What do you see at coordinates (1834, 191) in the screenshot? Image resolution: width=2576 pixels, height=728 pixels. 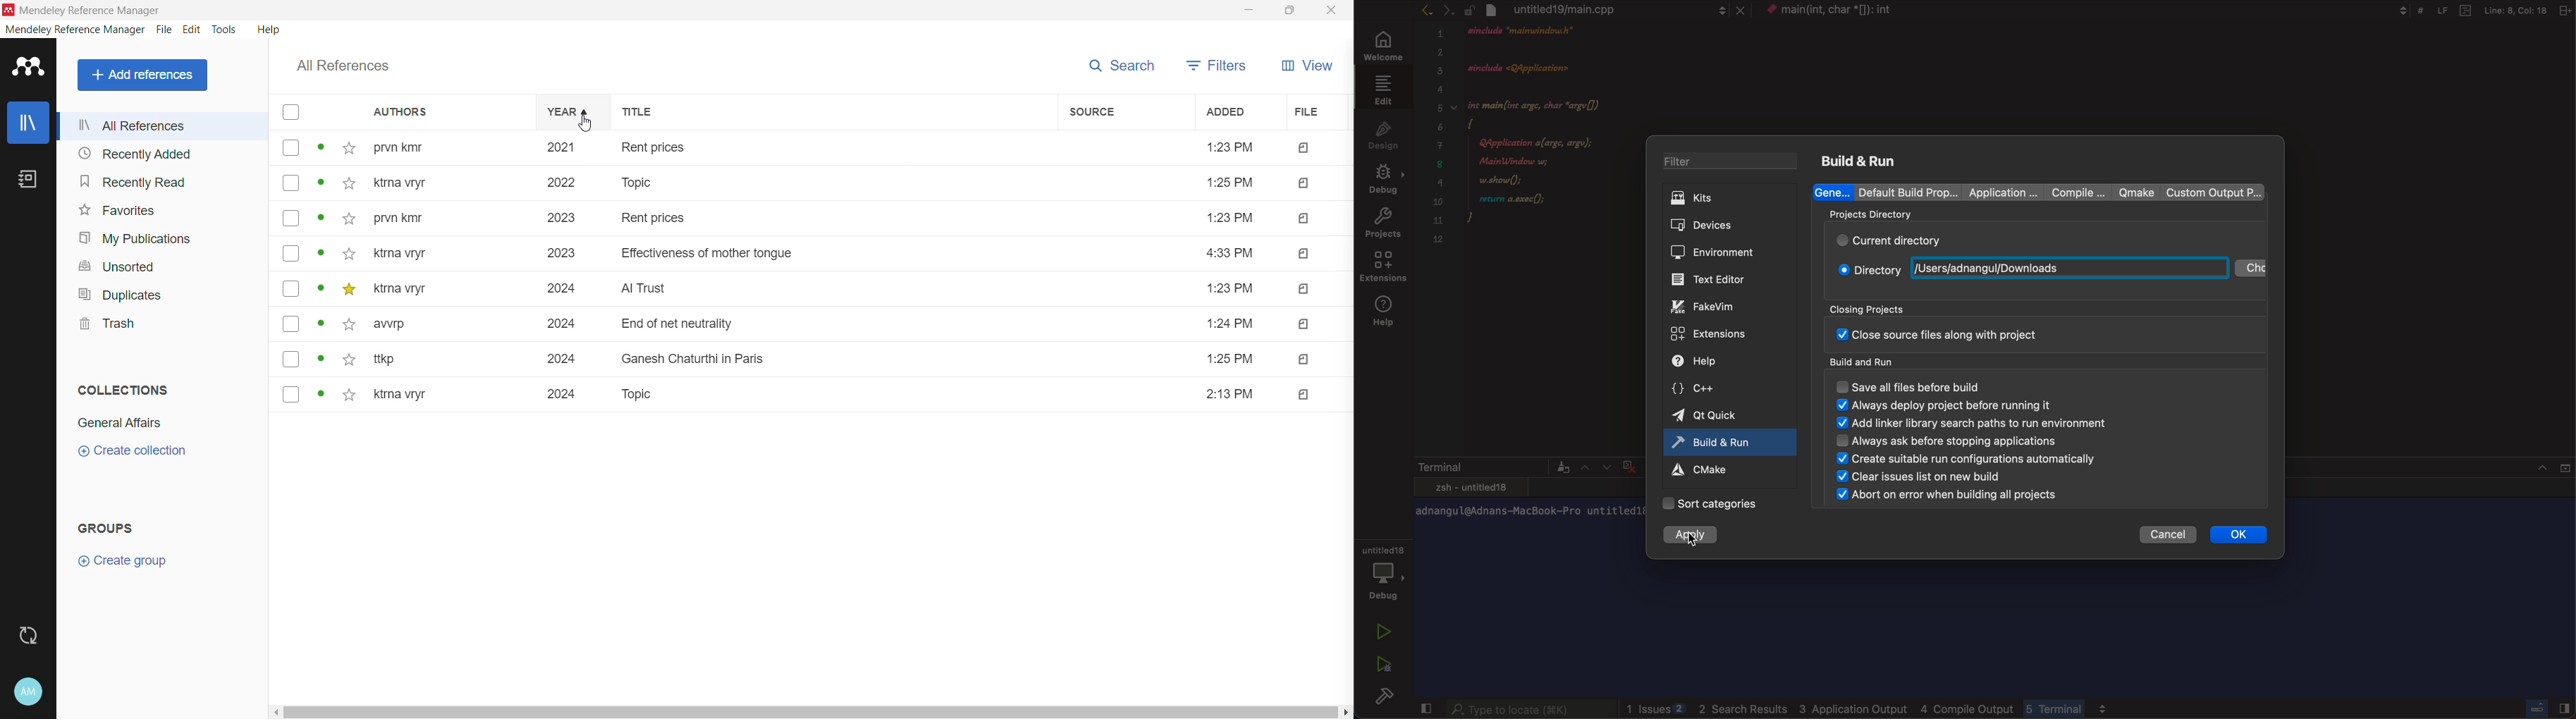 I see `general` at bounding box center [1834, 191].